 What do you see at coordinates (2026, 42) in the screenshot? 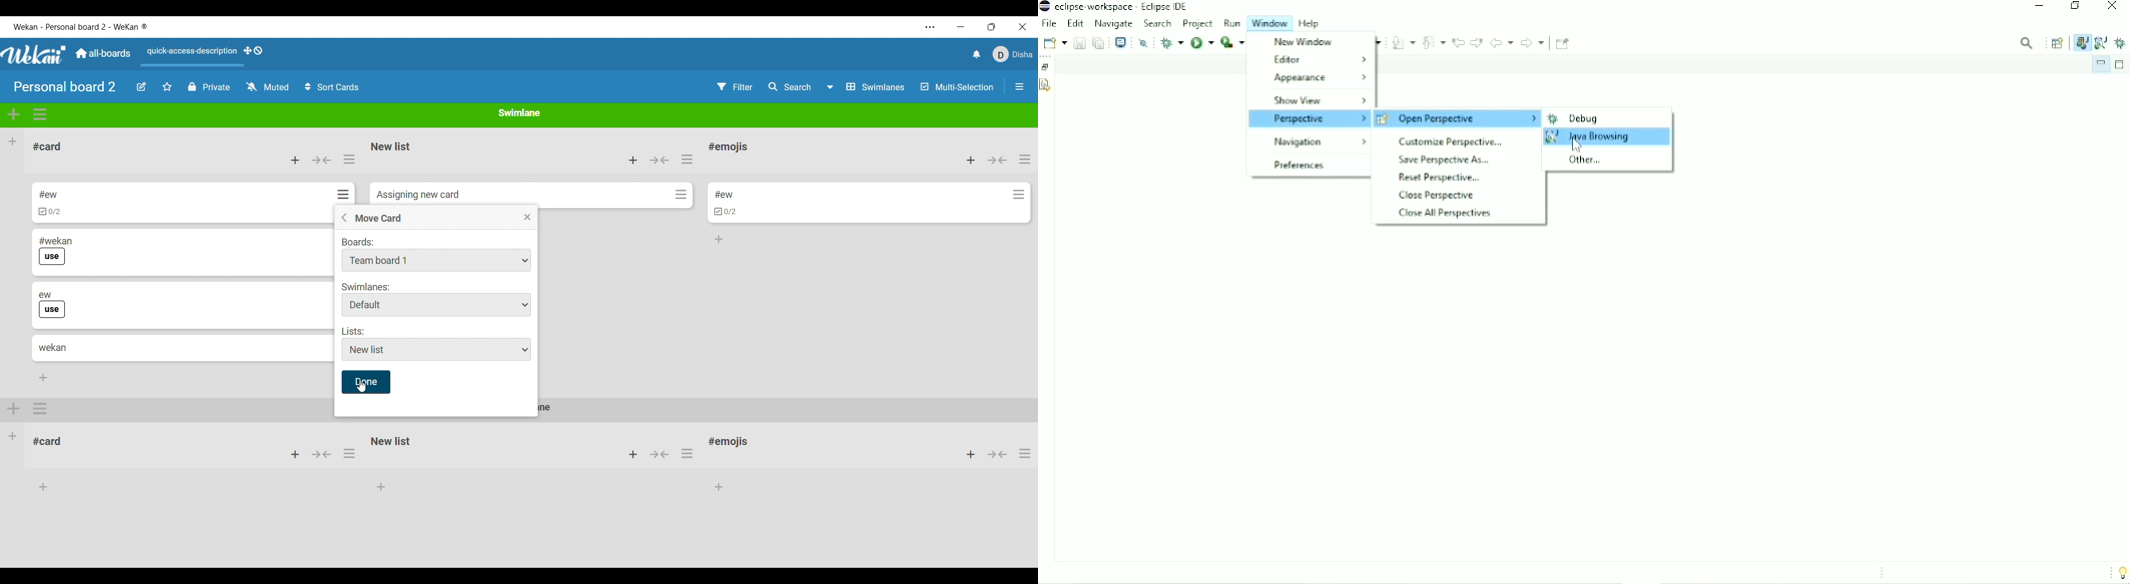
I see `Access commands and other items` at bounding box center [2026, 42].